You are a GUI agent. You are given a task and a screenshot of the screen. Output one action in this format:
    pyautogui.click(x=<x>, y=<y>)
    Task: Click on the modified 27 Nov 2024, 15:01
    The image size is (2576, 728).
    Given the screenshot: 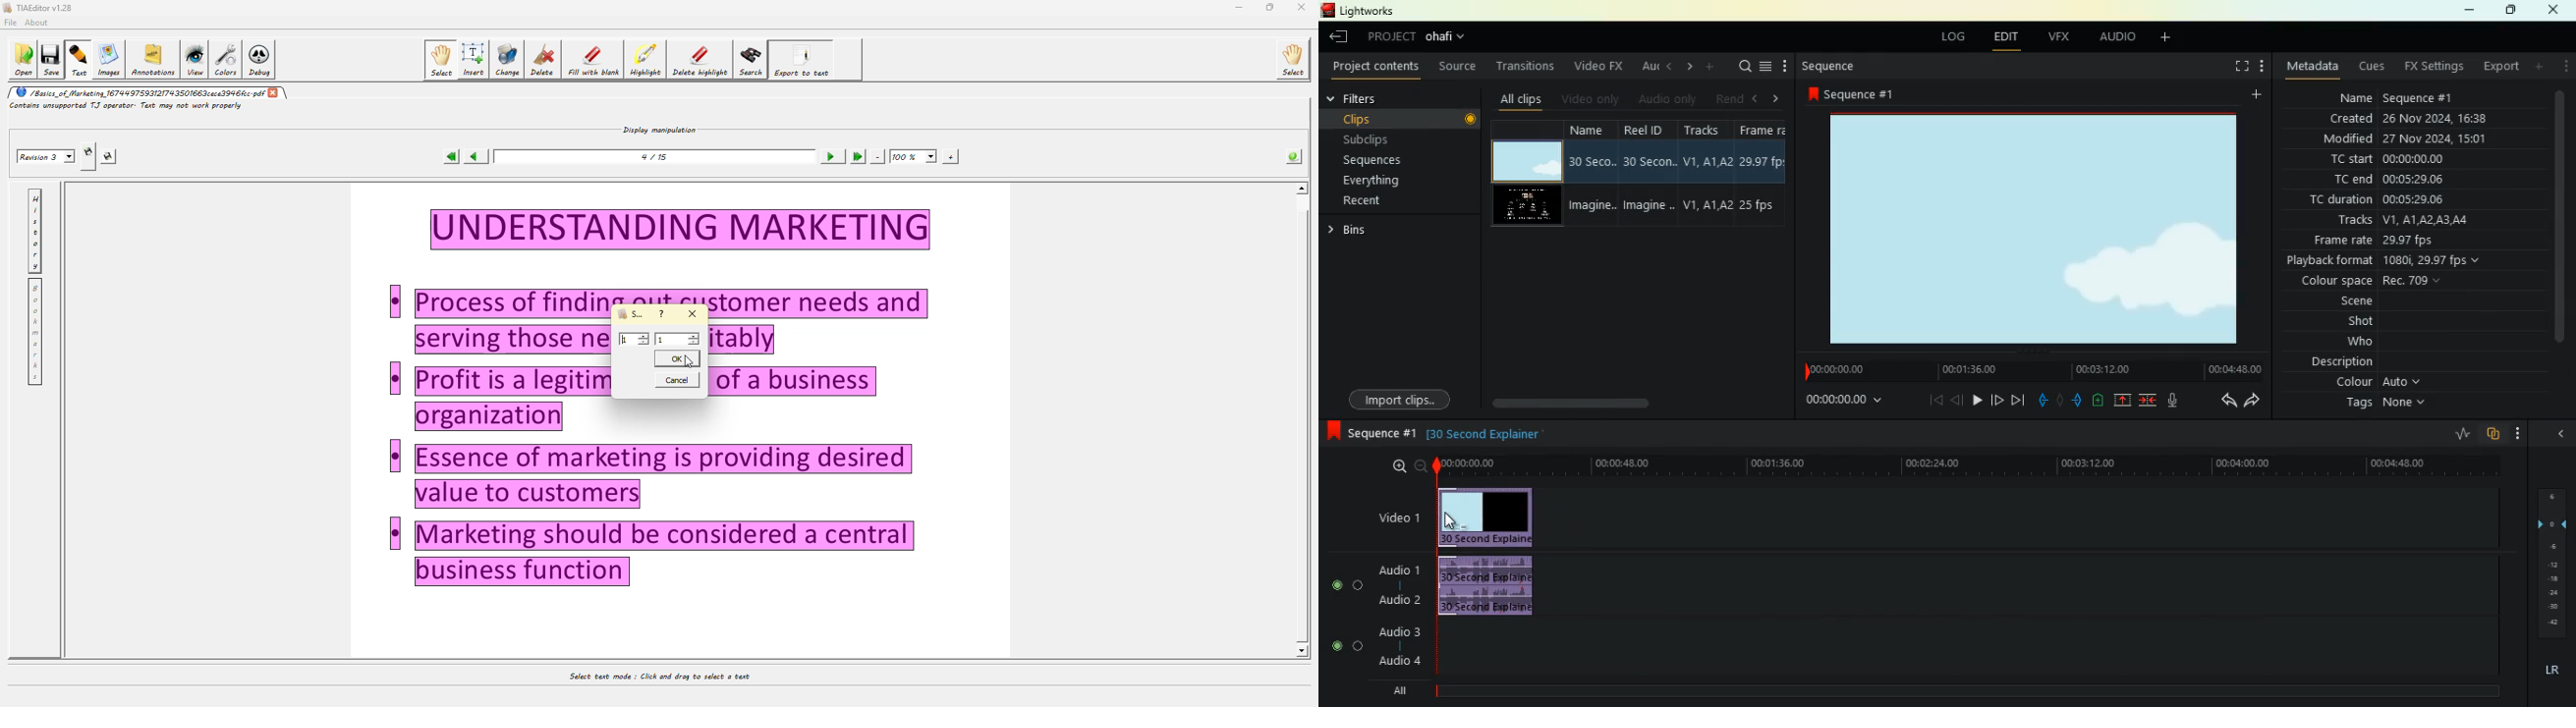 What is the action you would take?
    pyautogui.click(x=2411, y=138)
    